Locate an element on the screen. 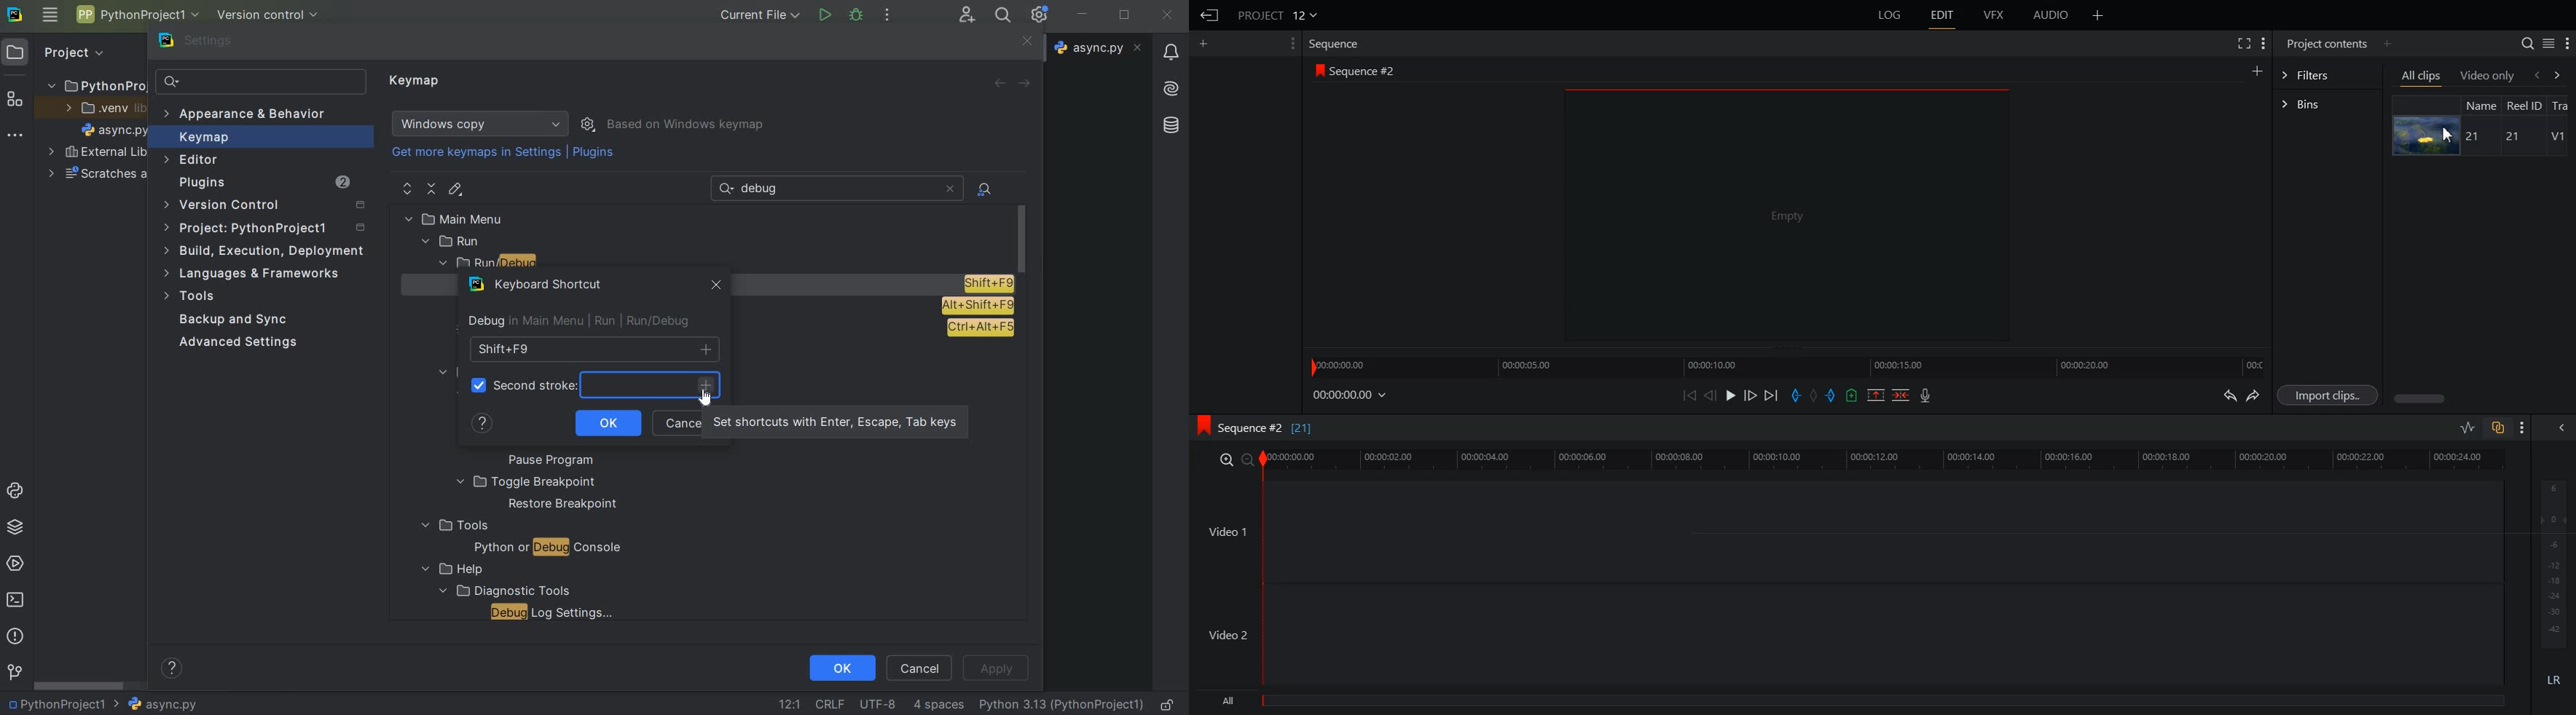 The image size is (2576, 728). tools is located at coordinates (453, 526).